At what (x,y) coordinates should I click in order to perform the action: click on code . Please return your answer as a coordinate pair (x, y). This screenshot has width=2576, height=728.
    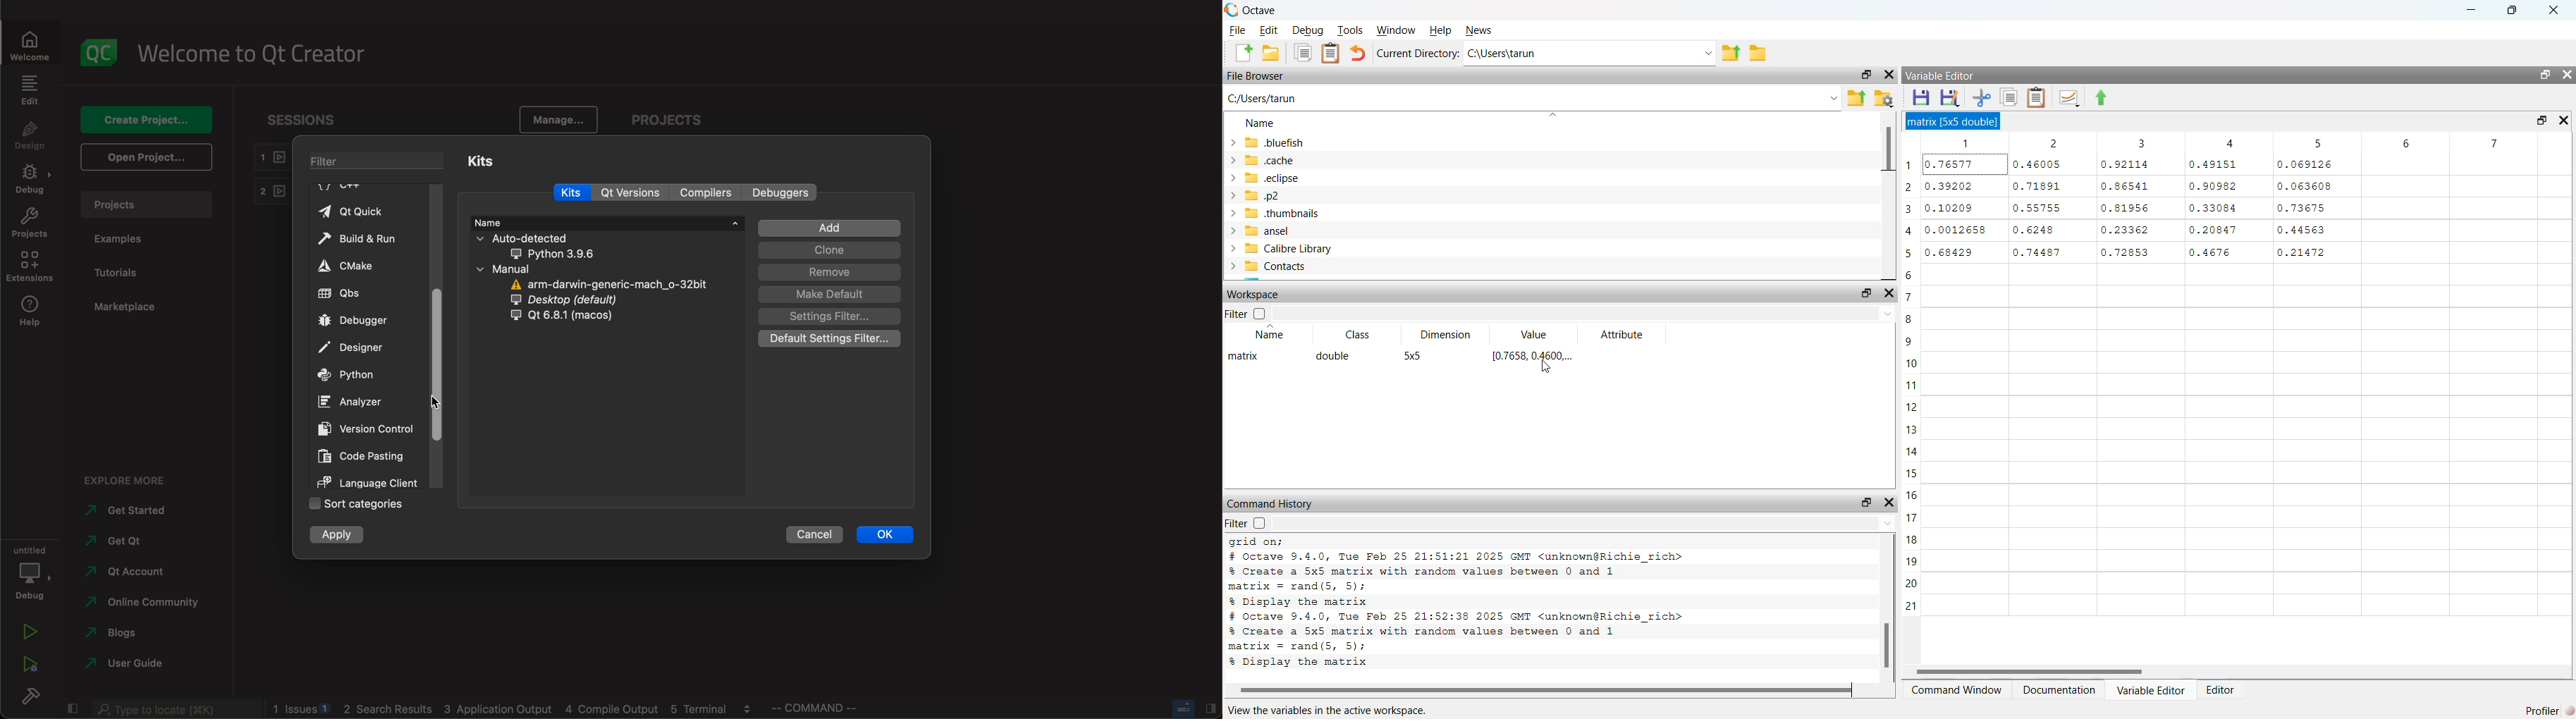
    Looking at the image, I should click on (366, 455).